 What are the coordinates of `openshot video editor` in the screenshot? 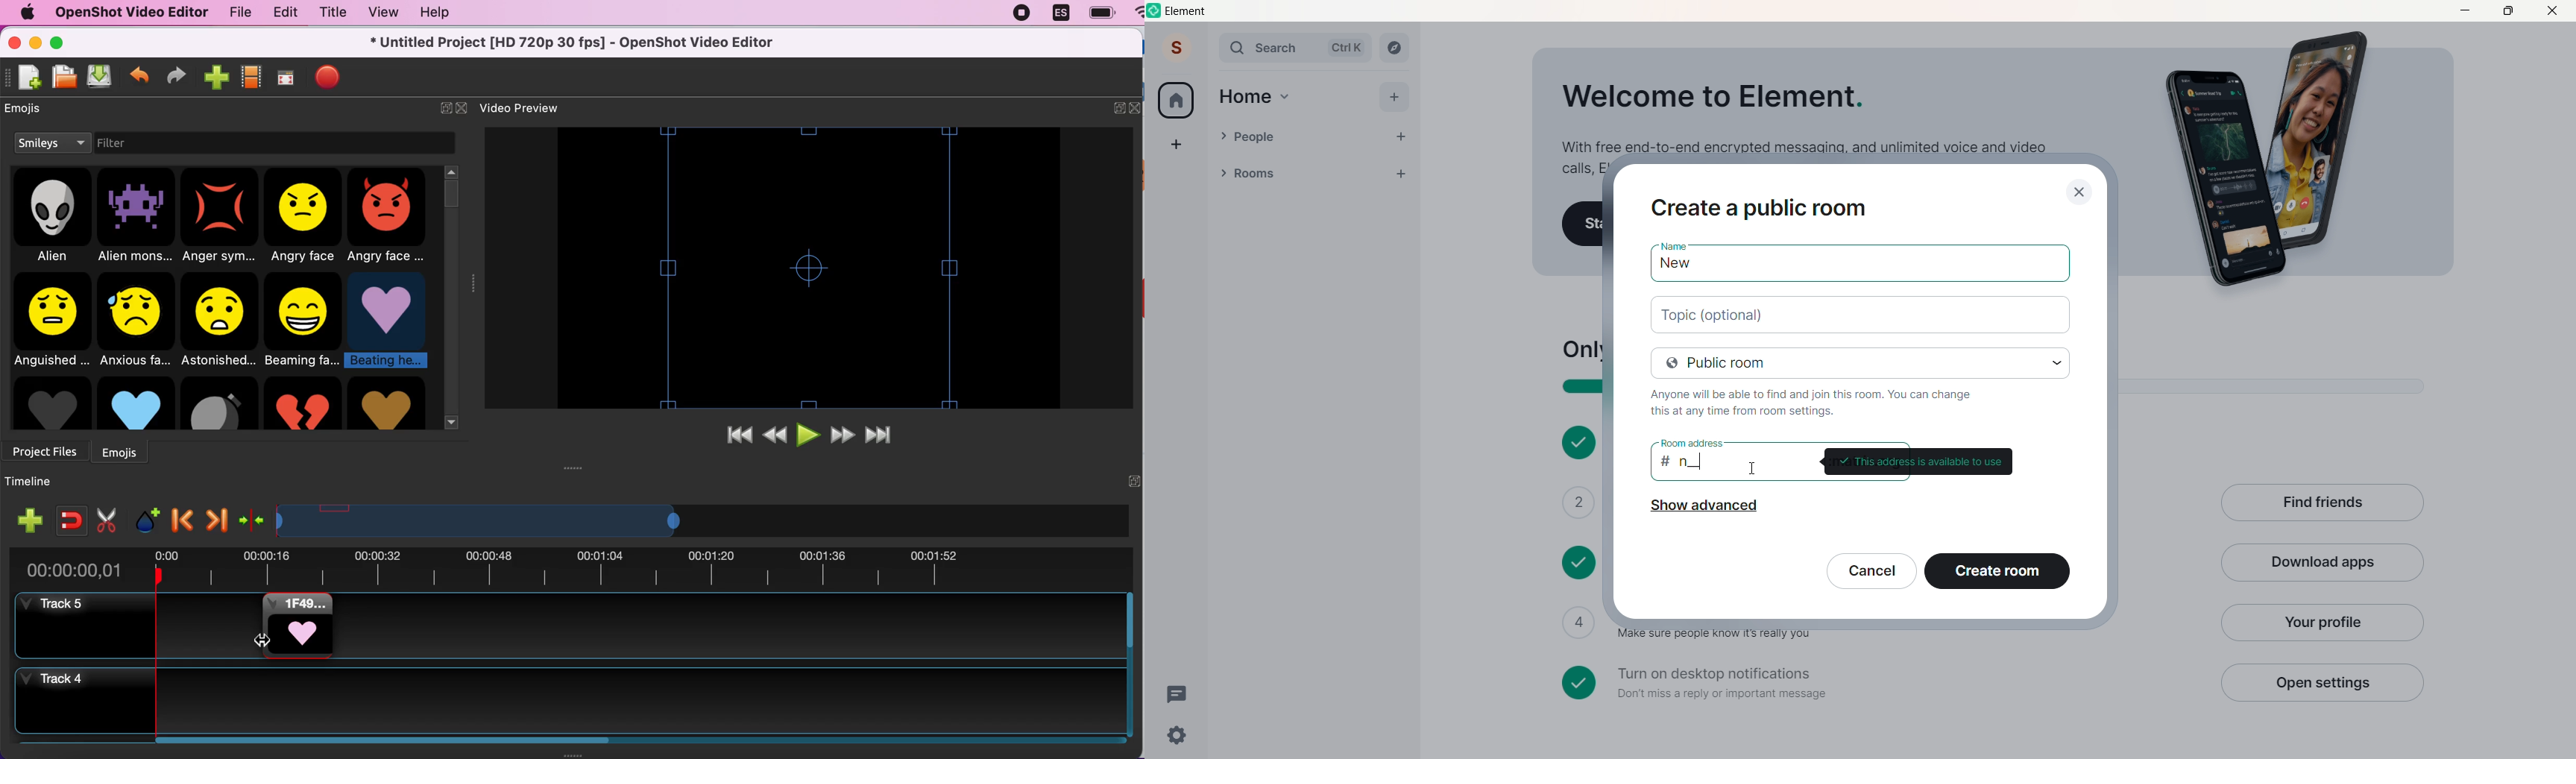 It's located at (127, 12).